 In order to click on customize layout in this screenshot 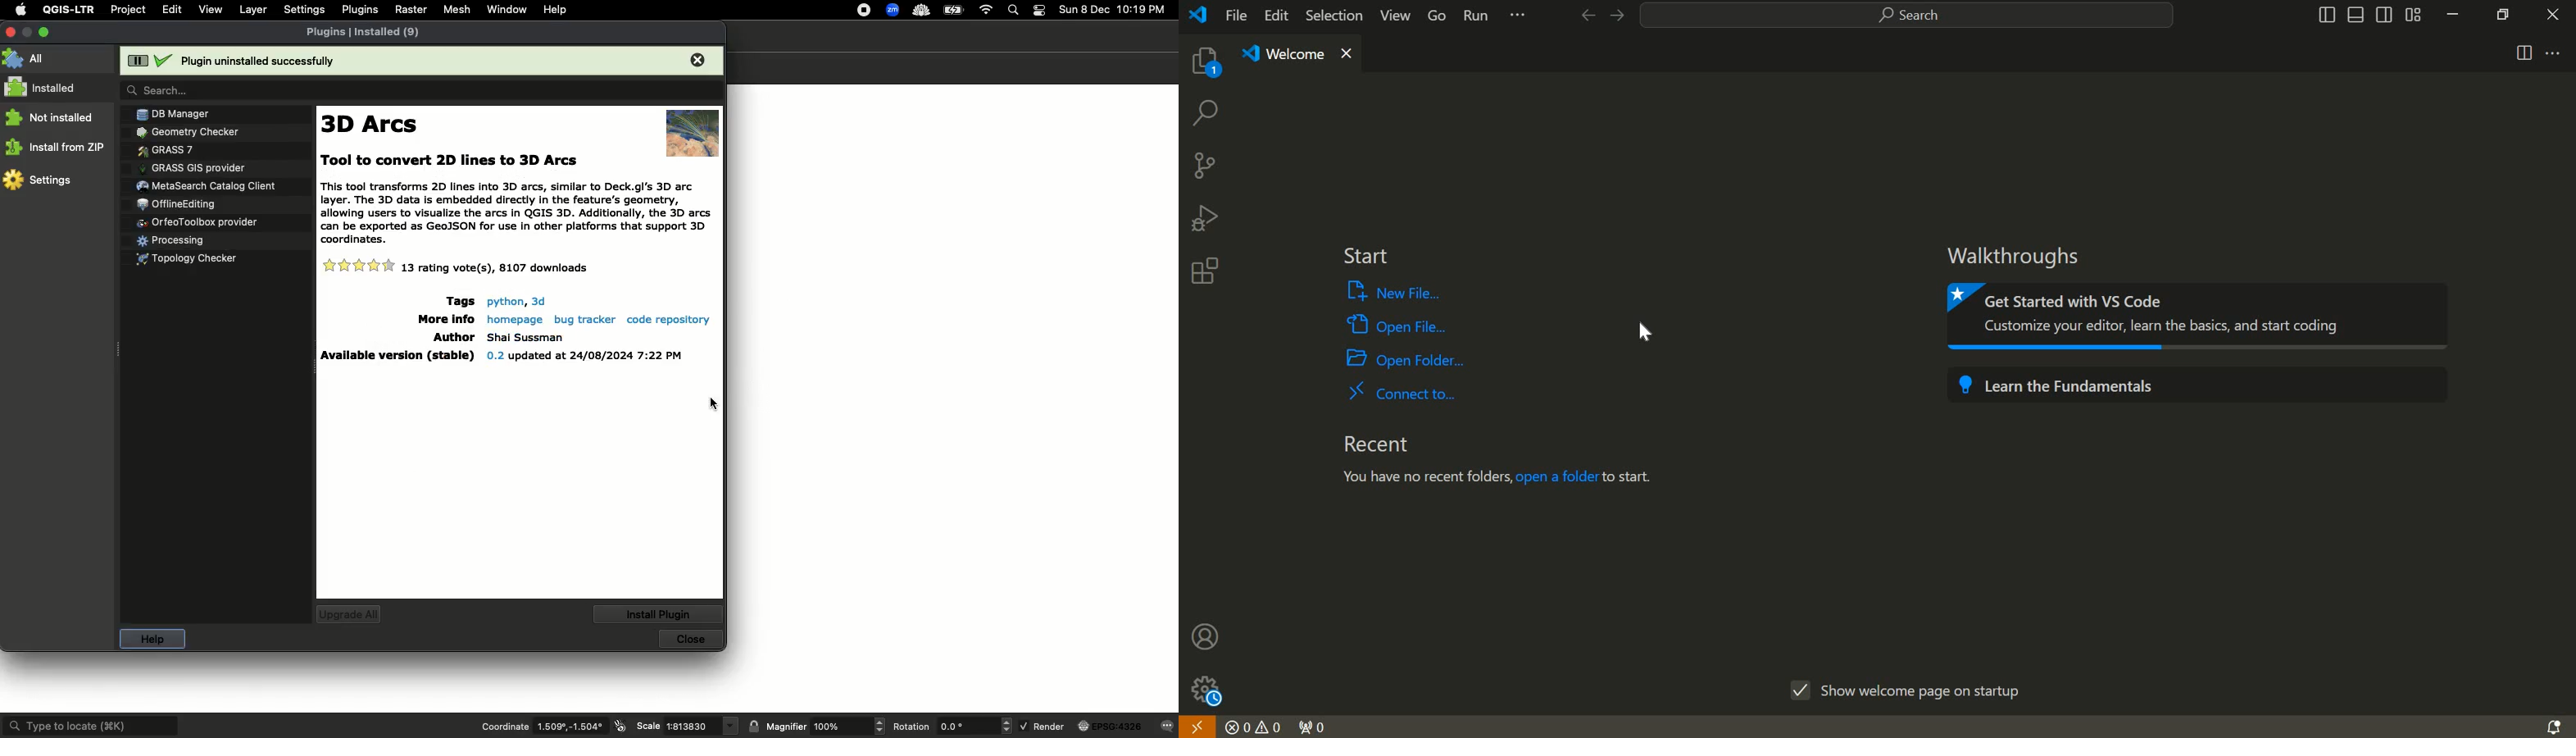, I will do `click(2413, 14)`.